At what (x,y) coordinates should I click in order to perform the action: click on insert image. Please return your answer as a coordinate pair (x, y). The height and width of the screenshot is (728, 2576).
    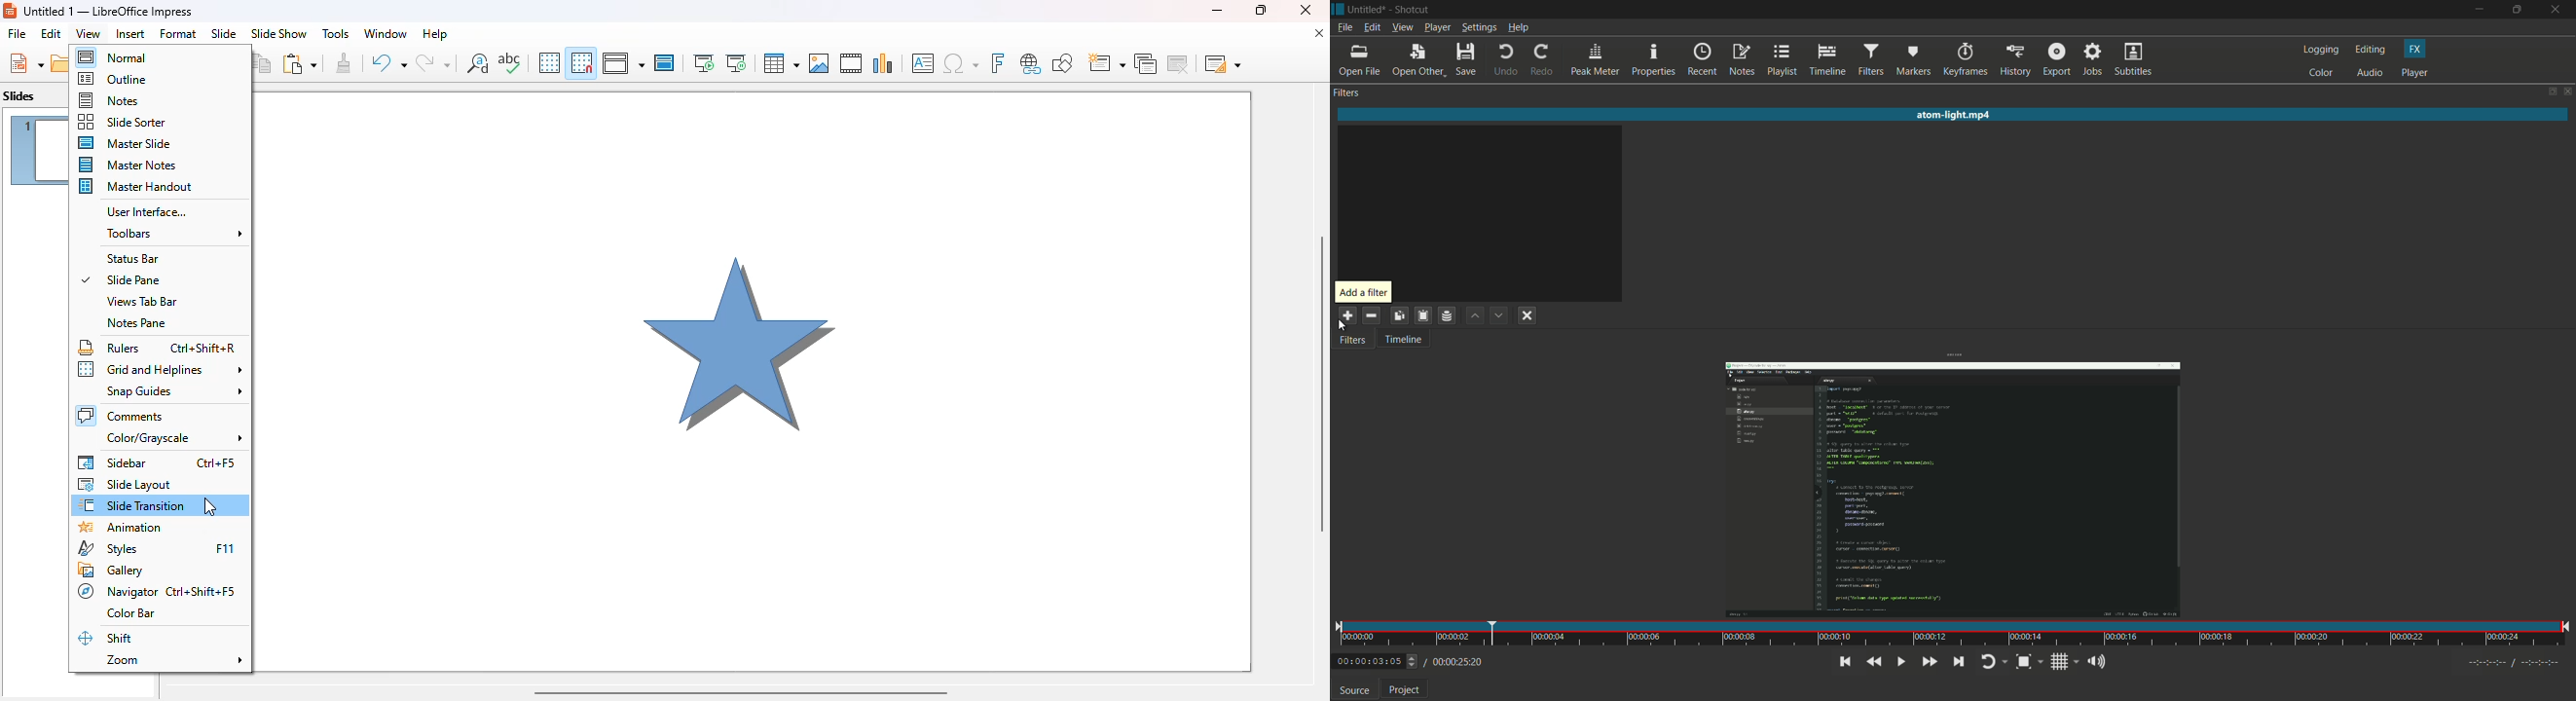
    Looking at the image, I should click on (821, 63).